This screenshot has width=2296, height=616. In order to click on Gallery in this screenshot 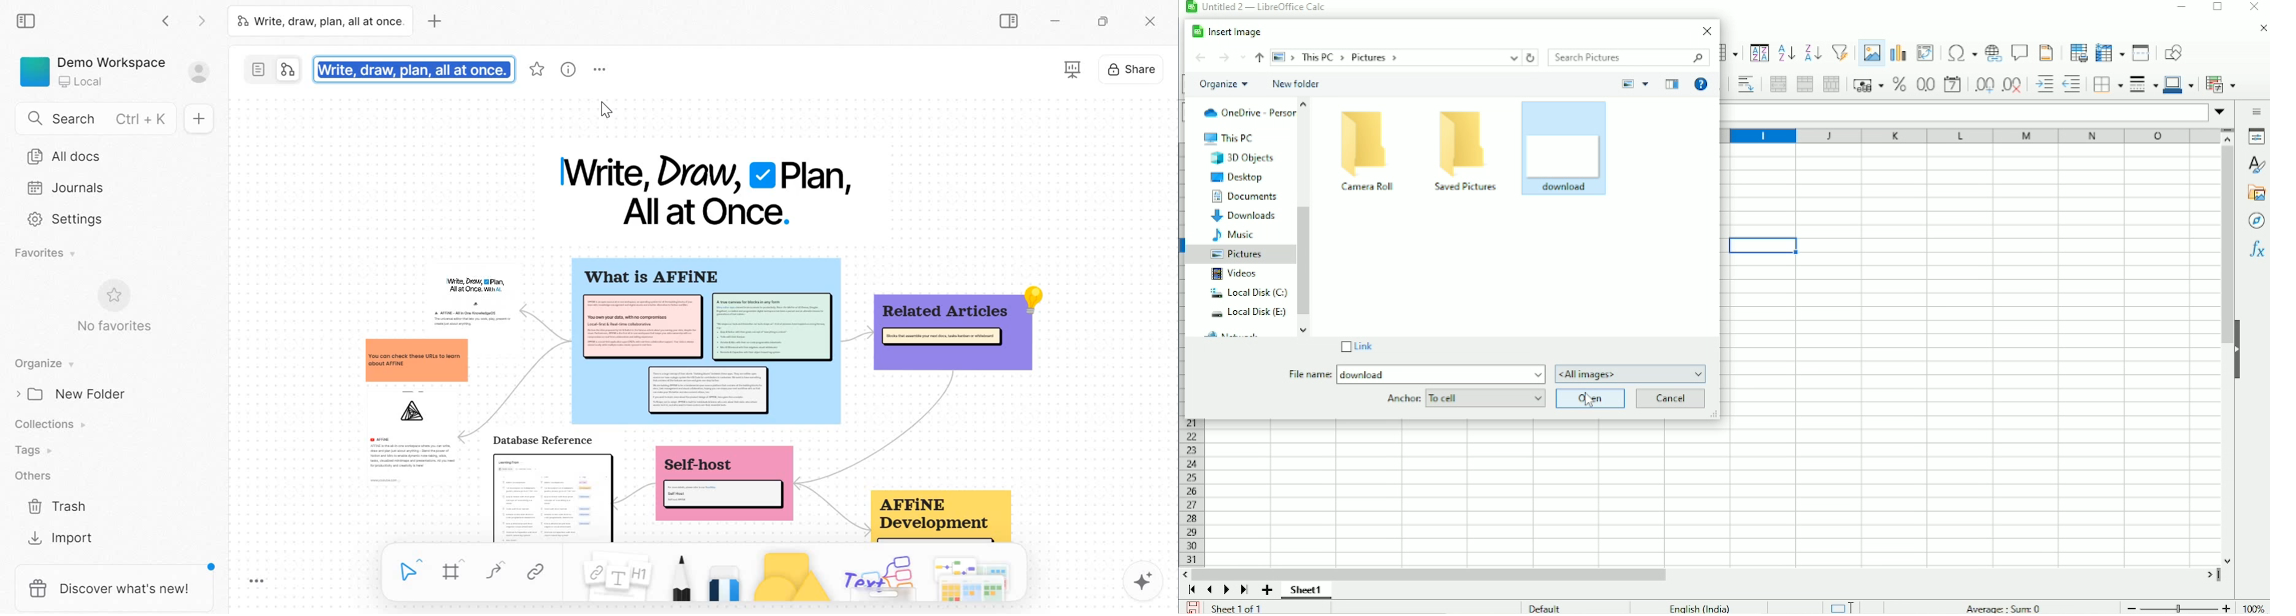, I will do `click(2256, 193)`.